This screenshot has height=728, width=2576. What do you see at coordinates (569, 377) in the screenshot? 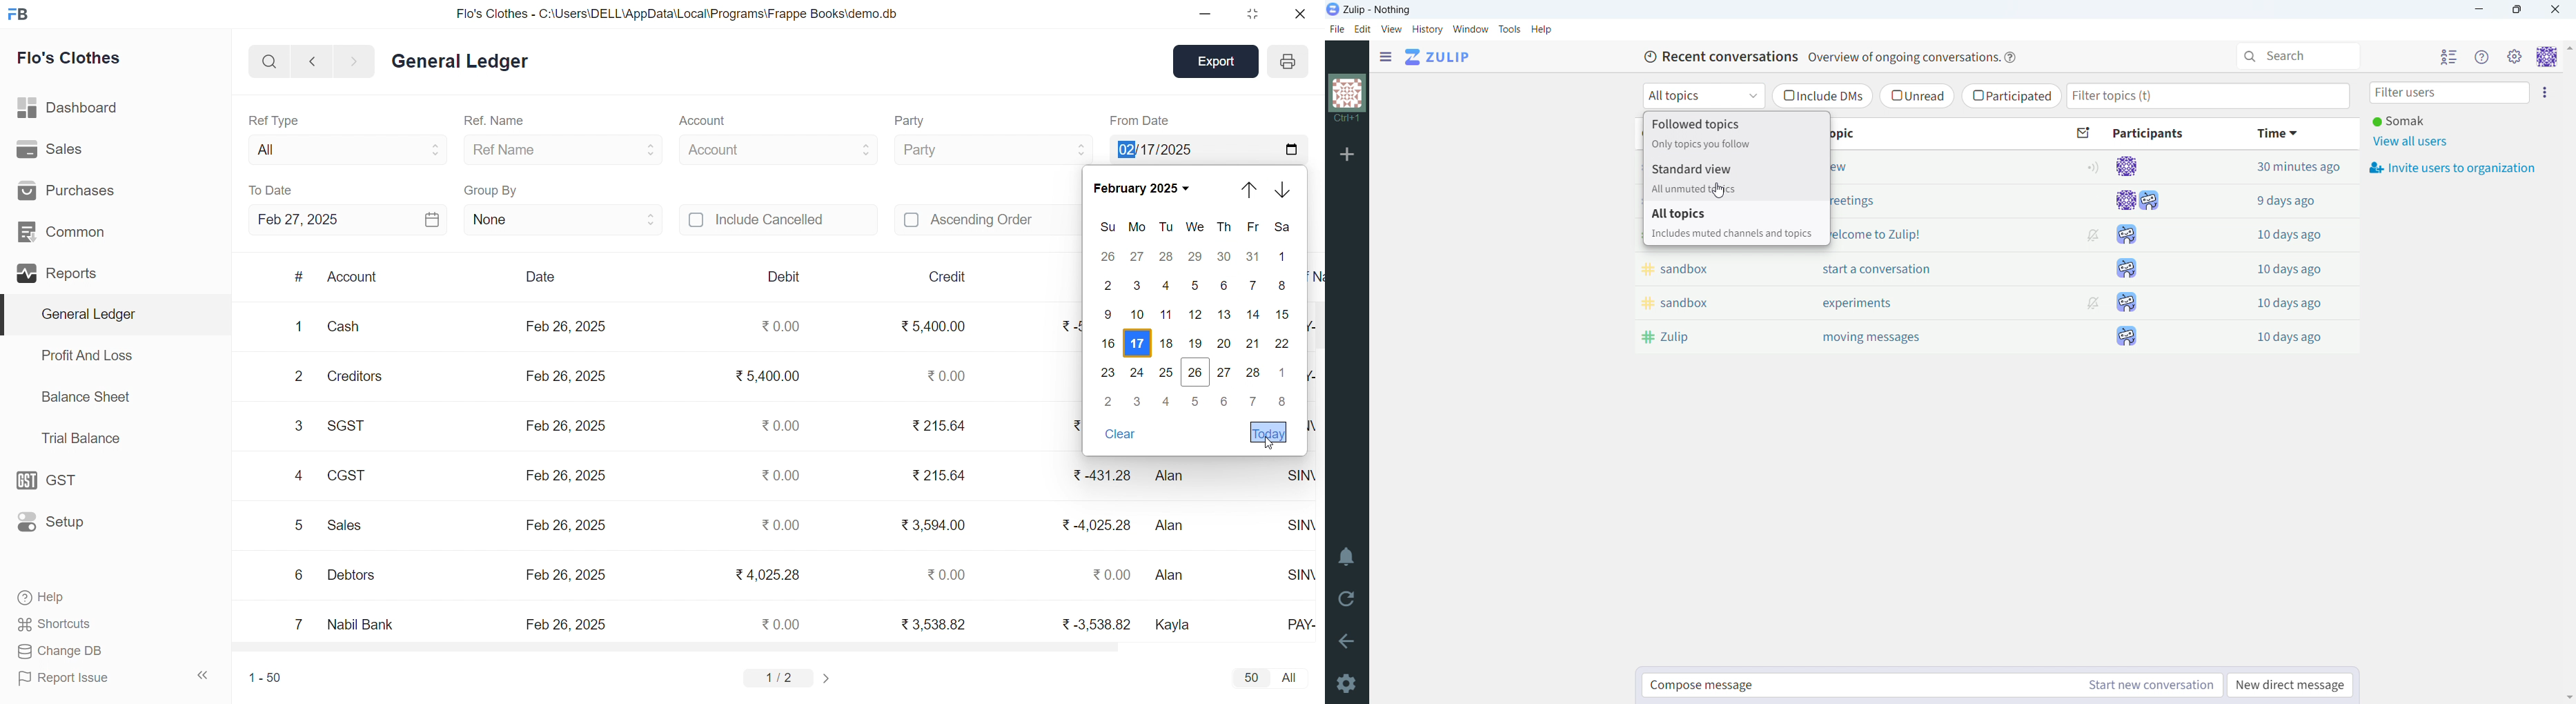
I see `Feb 26, 2025` at bounding box center [569, 377].